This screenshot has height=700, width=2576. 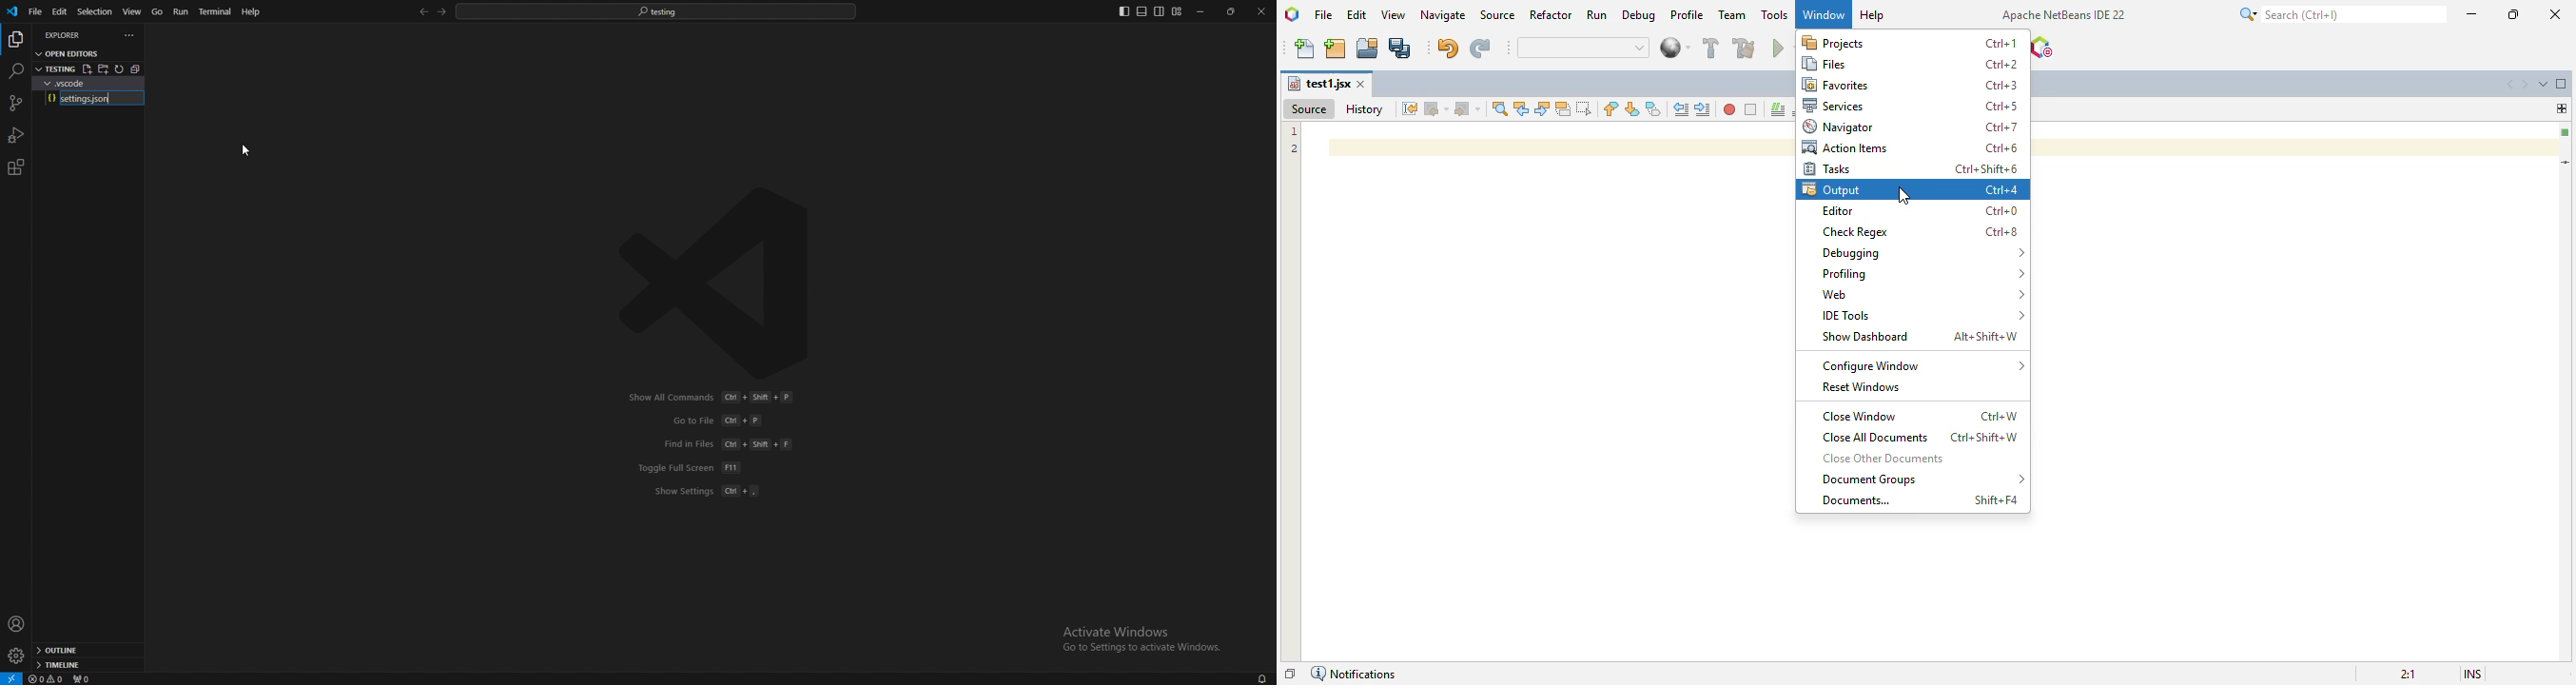 I want to click on help, so click(x=251, y=11).